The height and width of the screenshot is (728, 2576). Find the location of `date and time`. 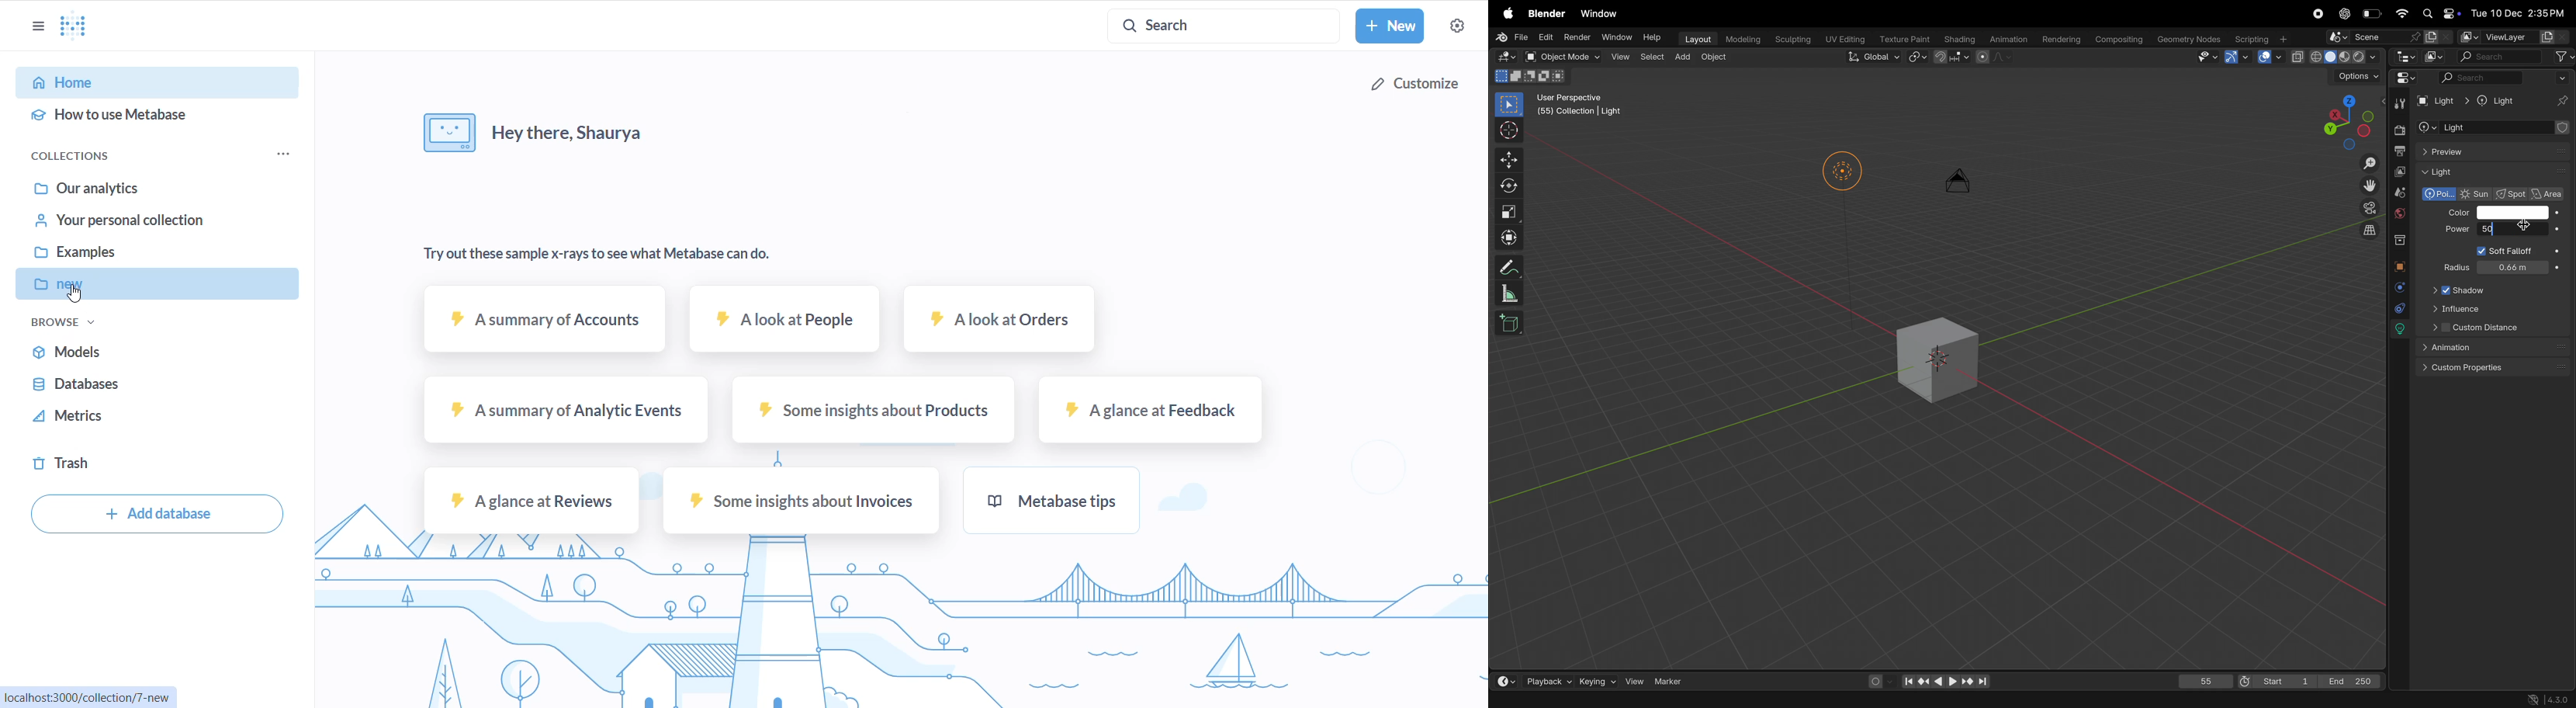

date and time is located at coordinates (2522, 15).